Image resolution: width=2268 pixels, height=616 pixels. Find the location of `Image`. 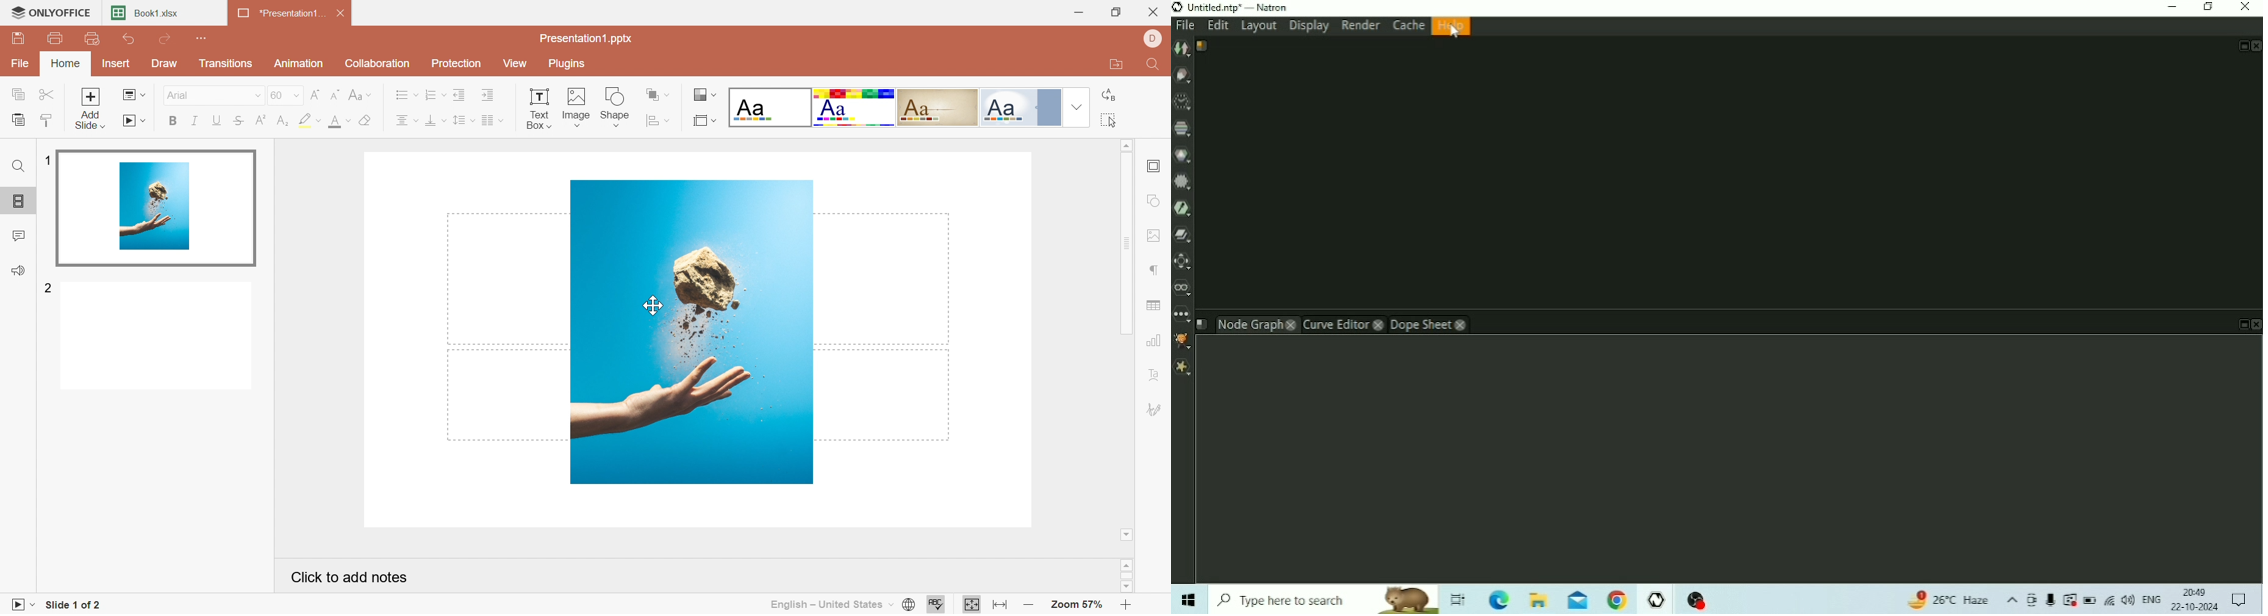

Image is located at coordinates (577, 104).